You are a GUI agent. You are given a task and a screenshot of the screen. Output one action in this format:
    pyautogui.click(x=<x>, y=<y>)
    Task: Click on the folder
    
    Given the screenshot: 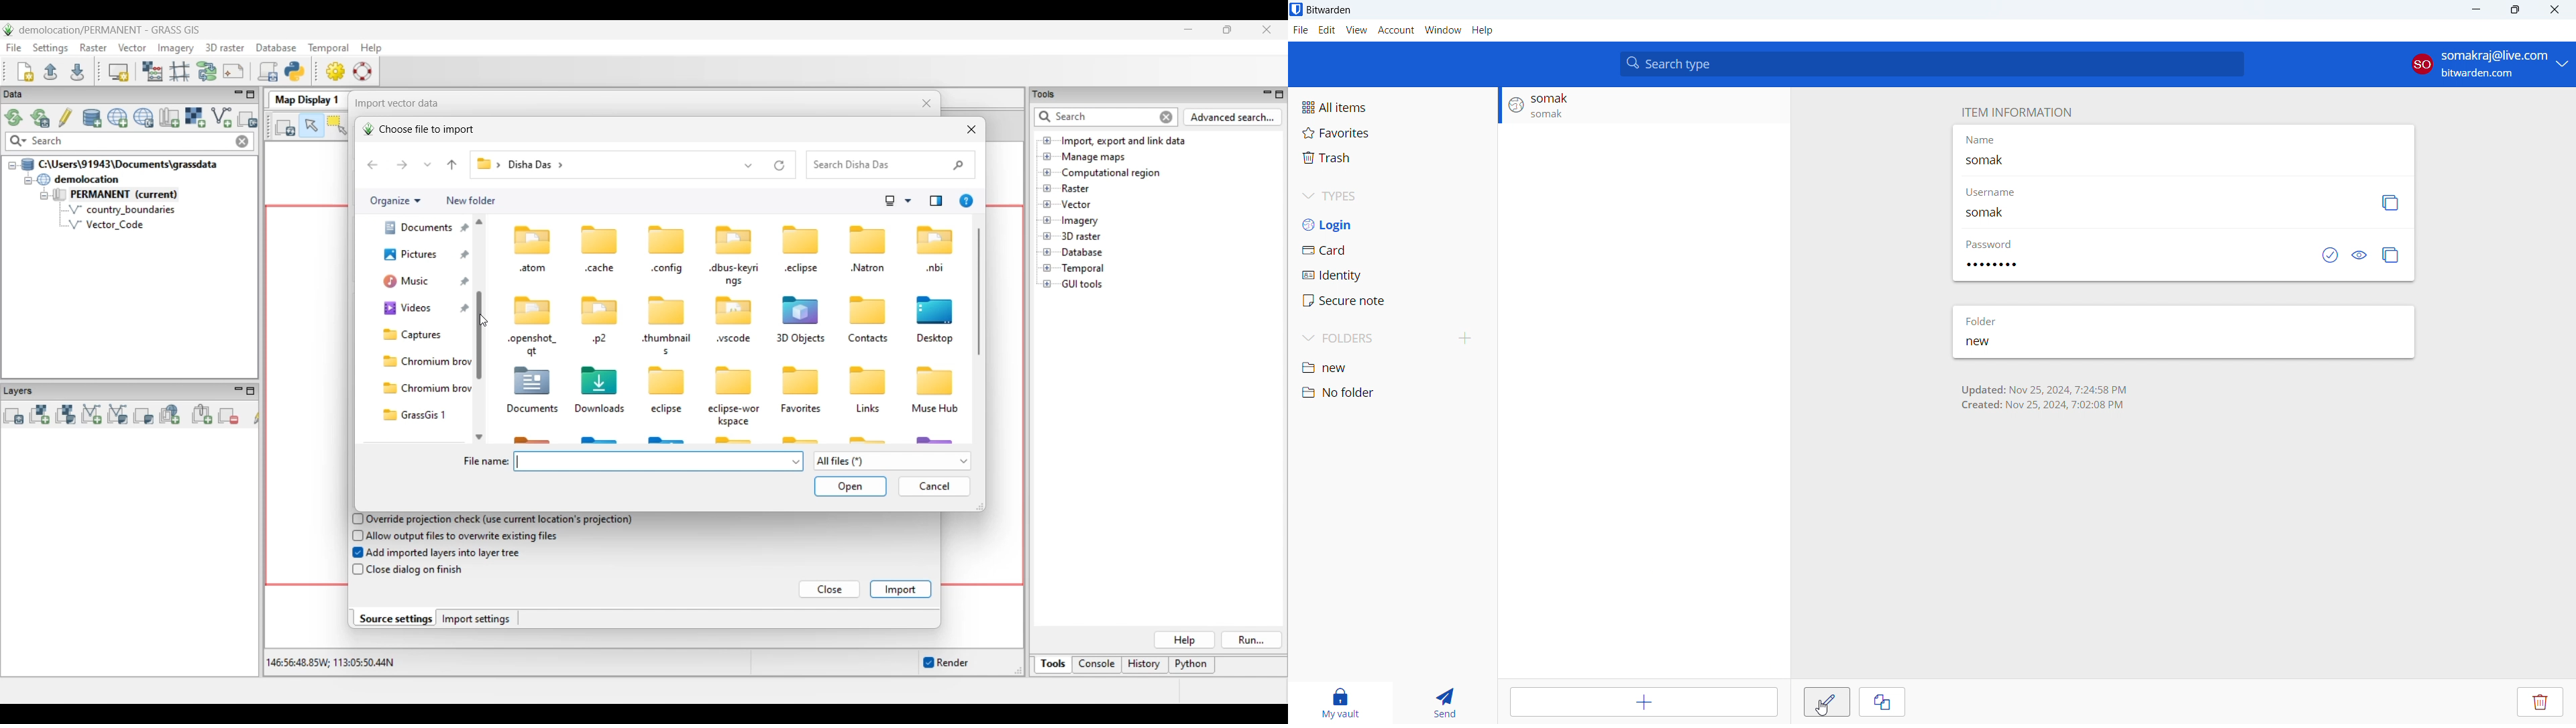 What is the action you would take?
    pyautogui.click(x=1985, y=320)
    